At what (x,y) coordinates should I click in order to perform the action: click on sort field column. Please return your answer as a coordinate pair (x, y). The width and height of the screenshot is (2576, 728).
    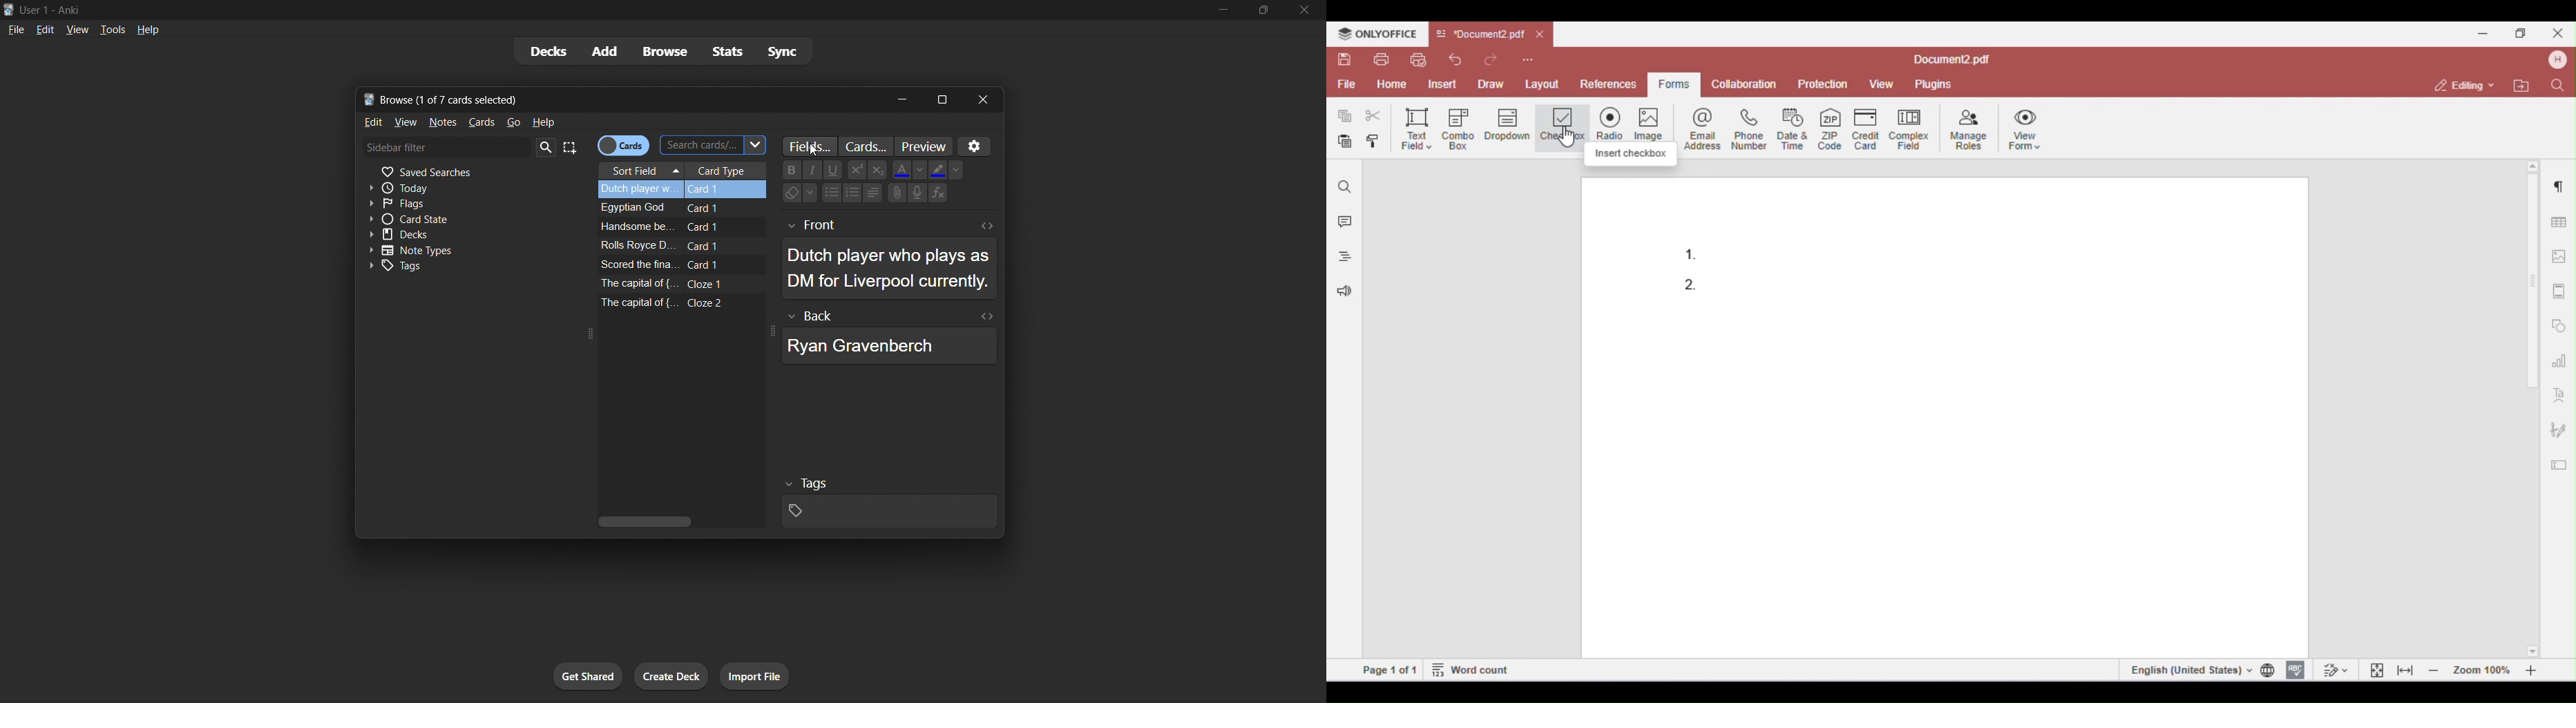
    Looking at the image, I should click on (645, 170).